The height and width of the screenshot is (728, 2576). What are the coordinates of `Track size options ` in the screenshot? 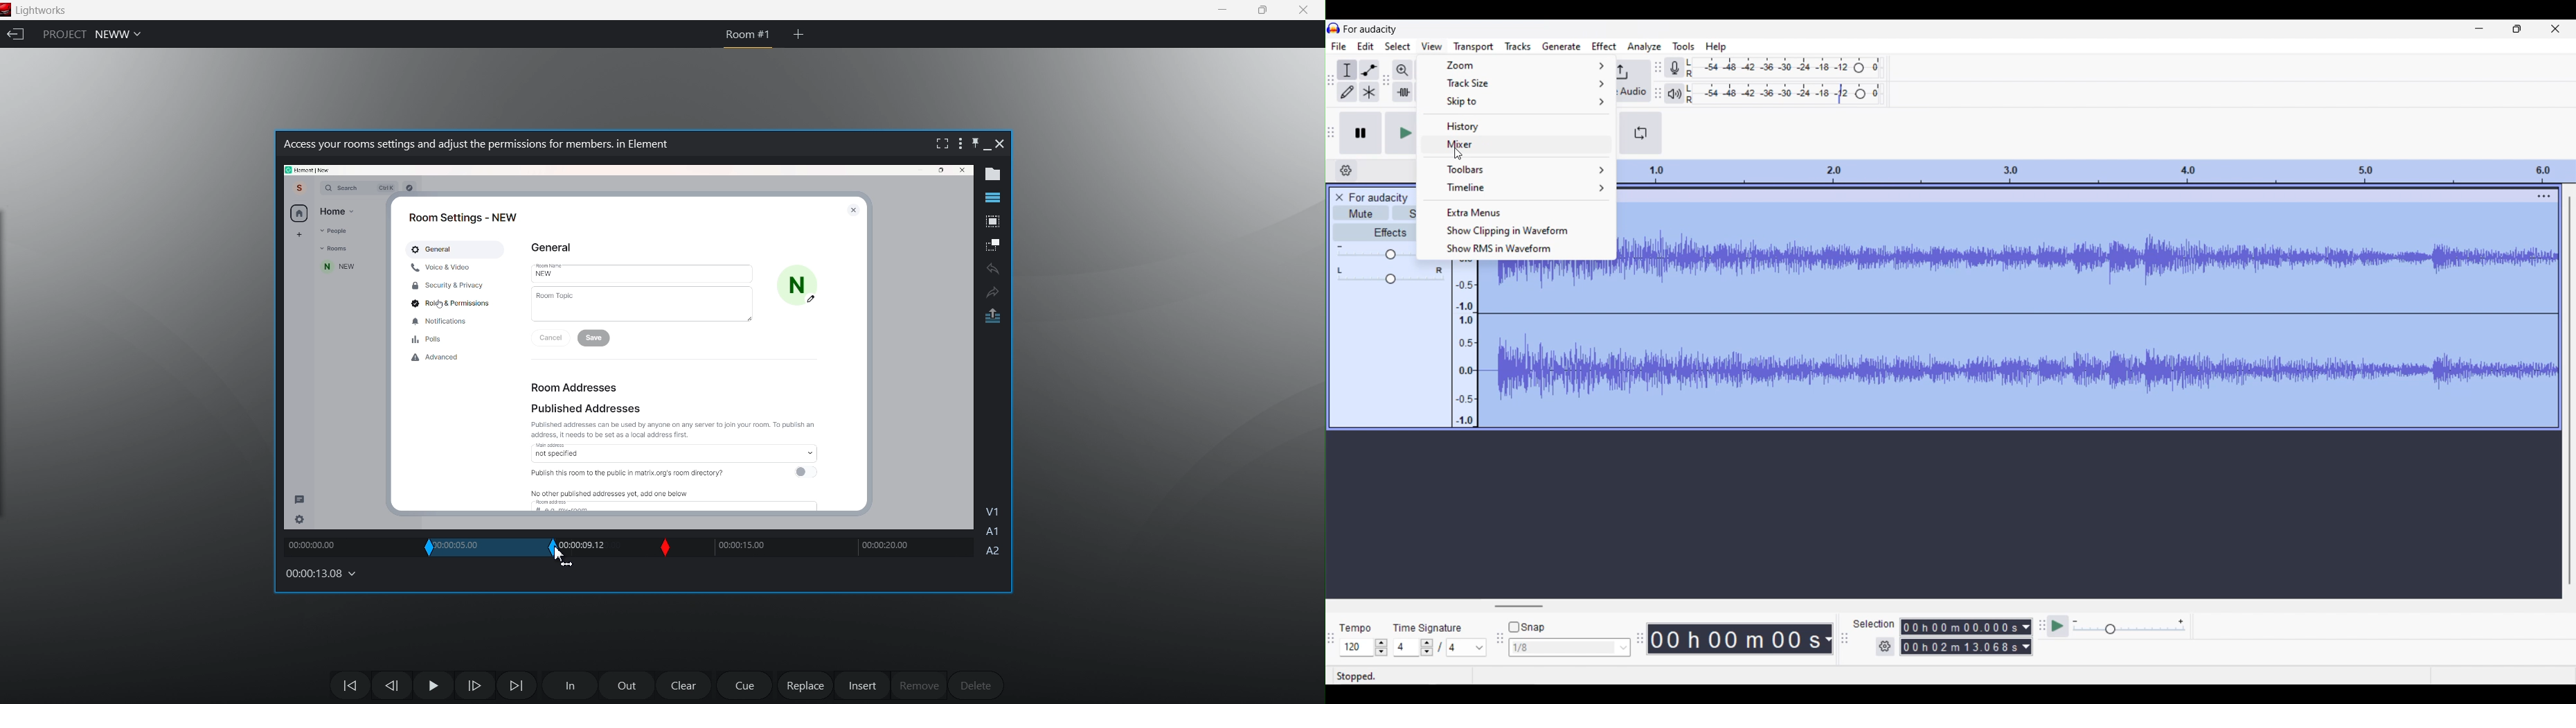 It's located at (1516, 83).